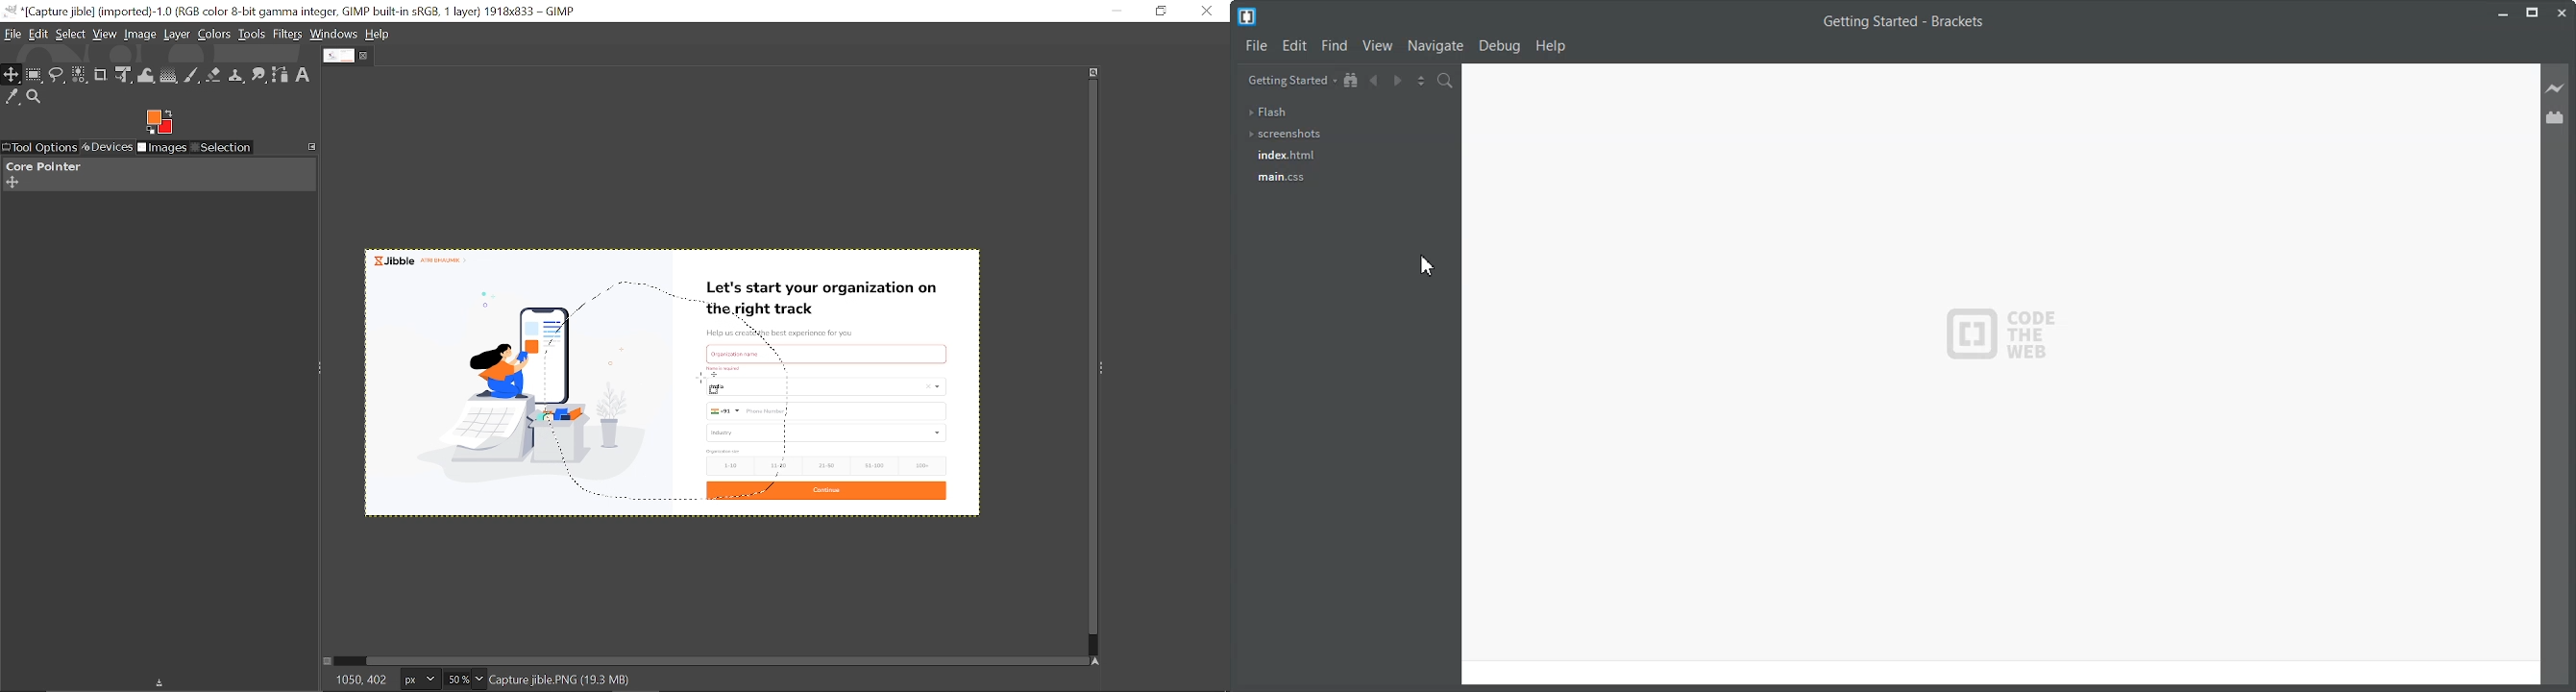 This screenshot has height=700, width=2576. What do you see at coordinates (1295, 46) in the screenshot?
I see `Edit` at bounding box center [1295, 46].